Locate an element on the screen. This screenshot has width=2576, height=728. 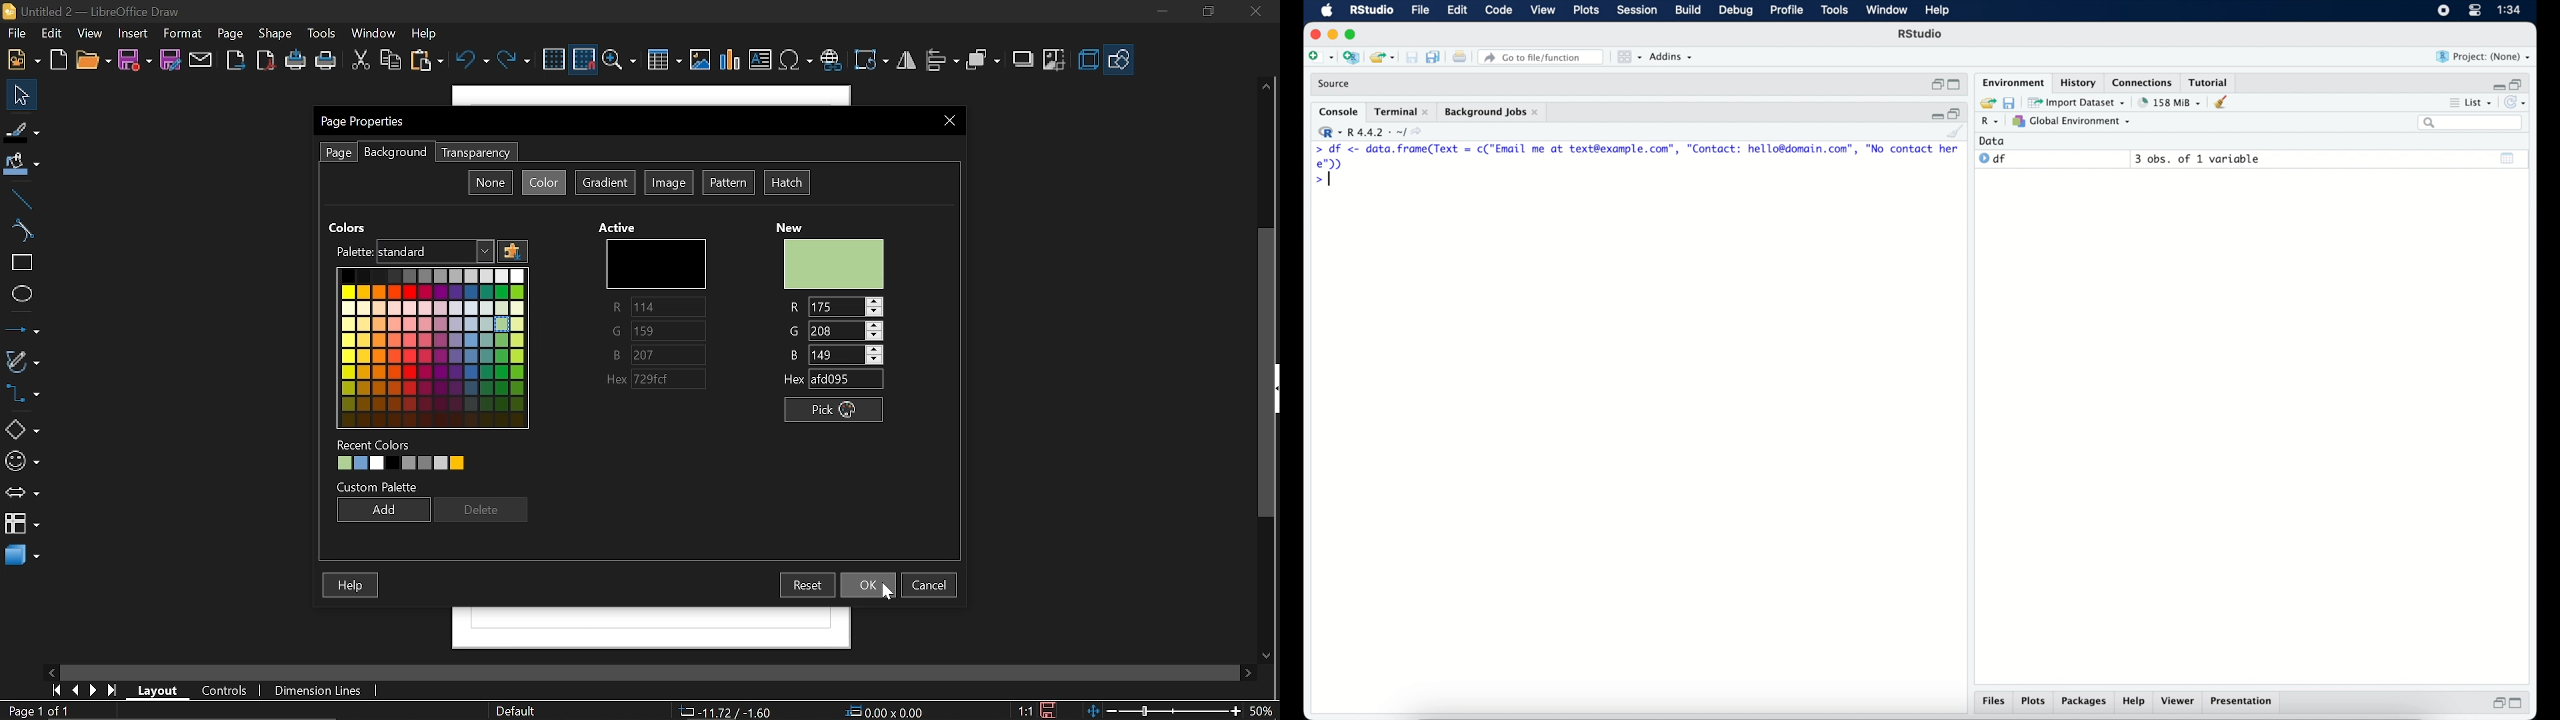
restore down is located at coordinates (1957, 113).